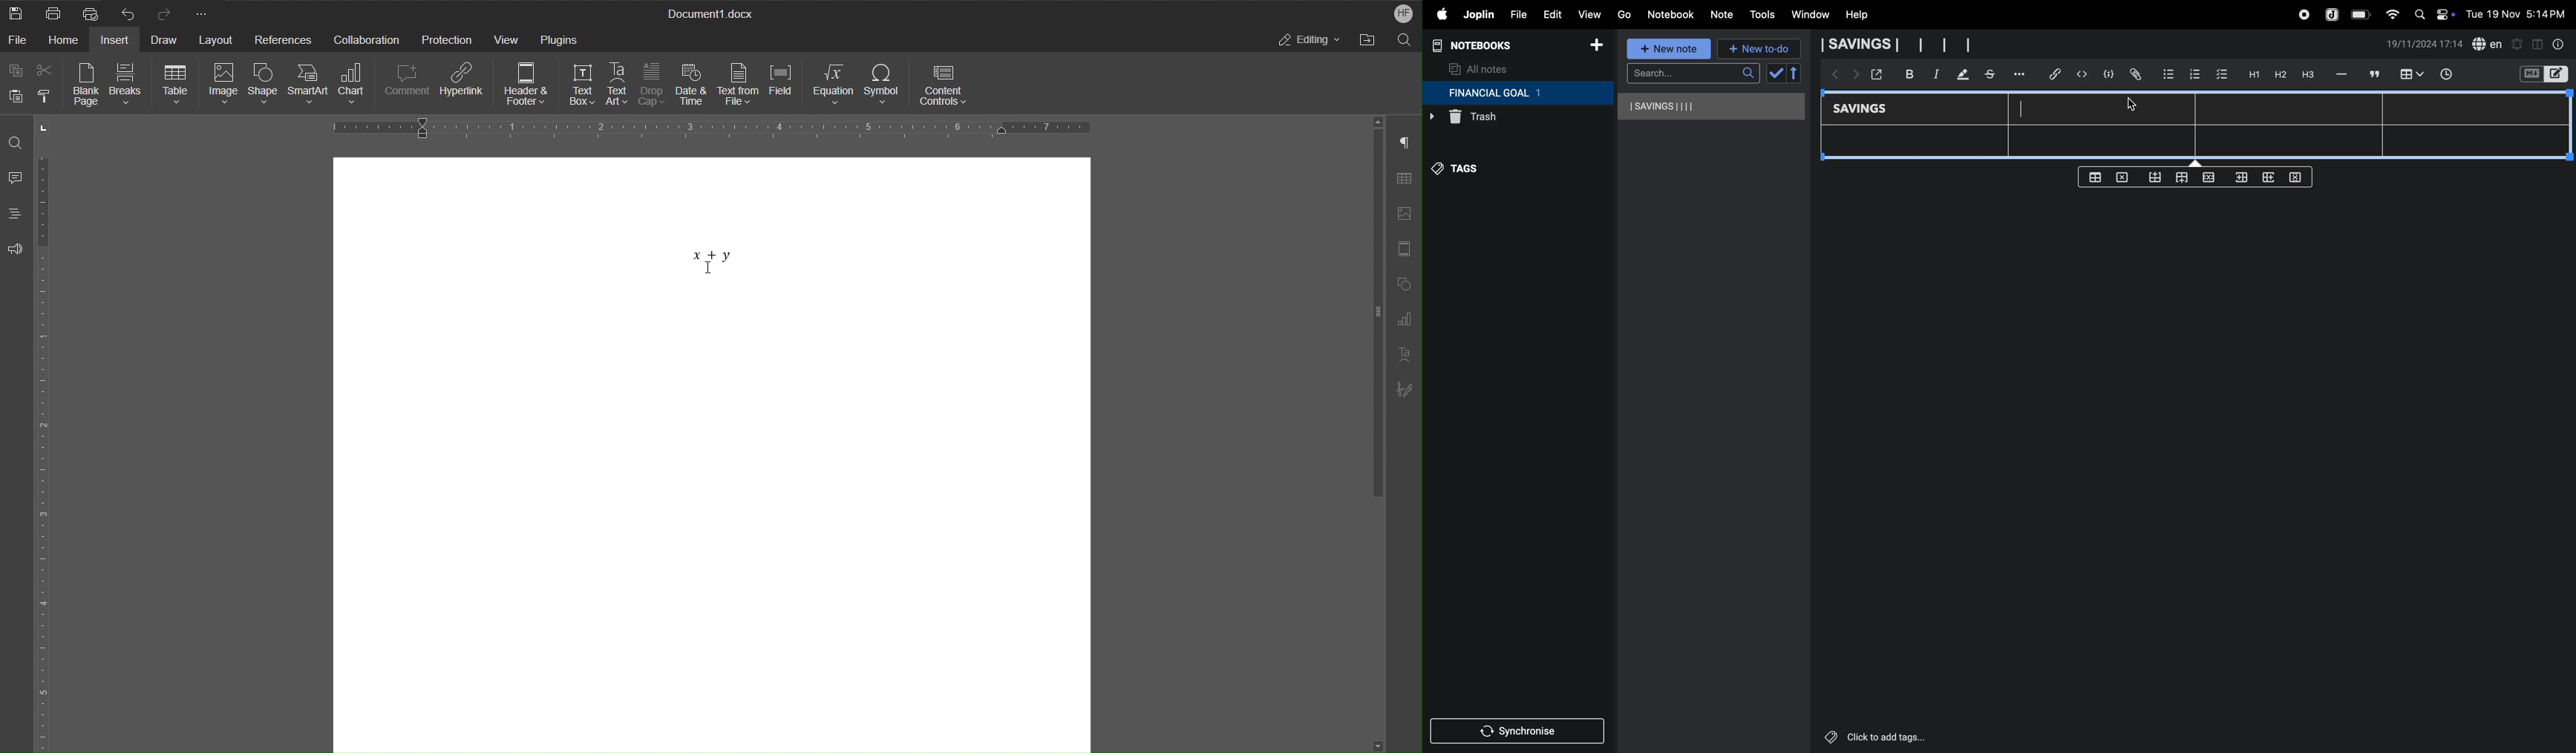 This screenshot has width=2576, height=756. Describe the element at coordinates (2280, 74) in the screenshot. I see `h2` at that location.